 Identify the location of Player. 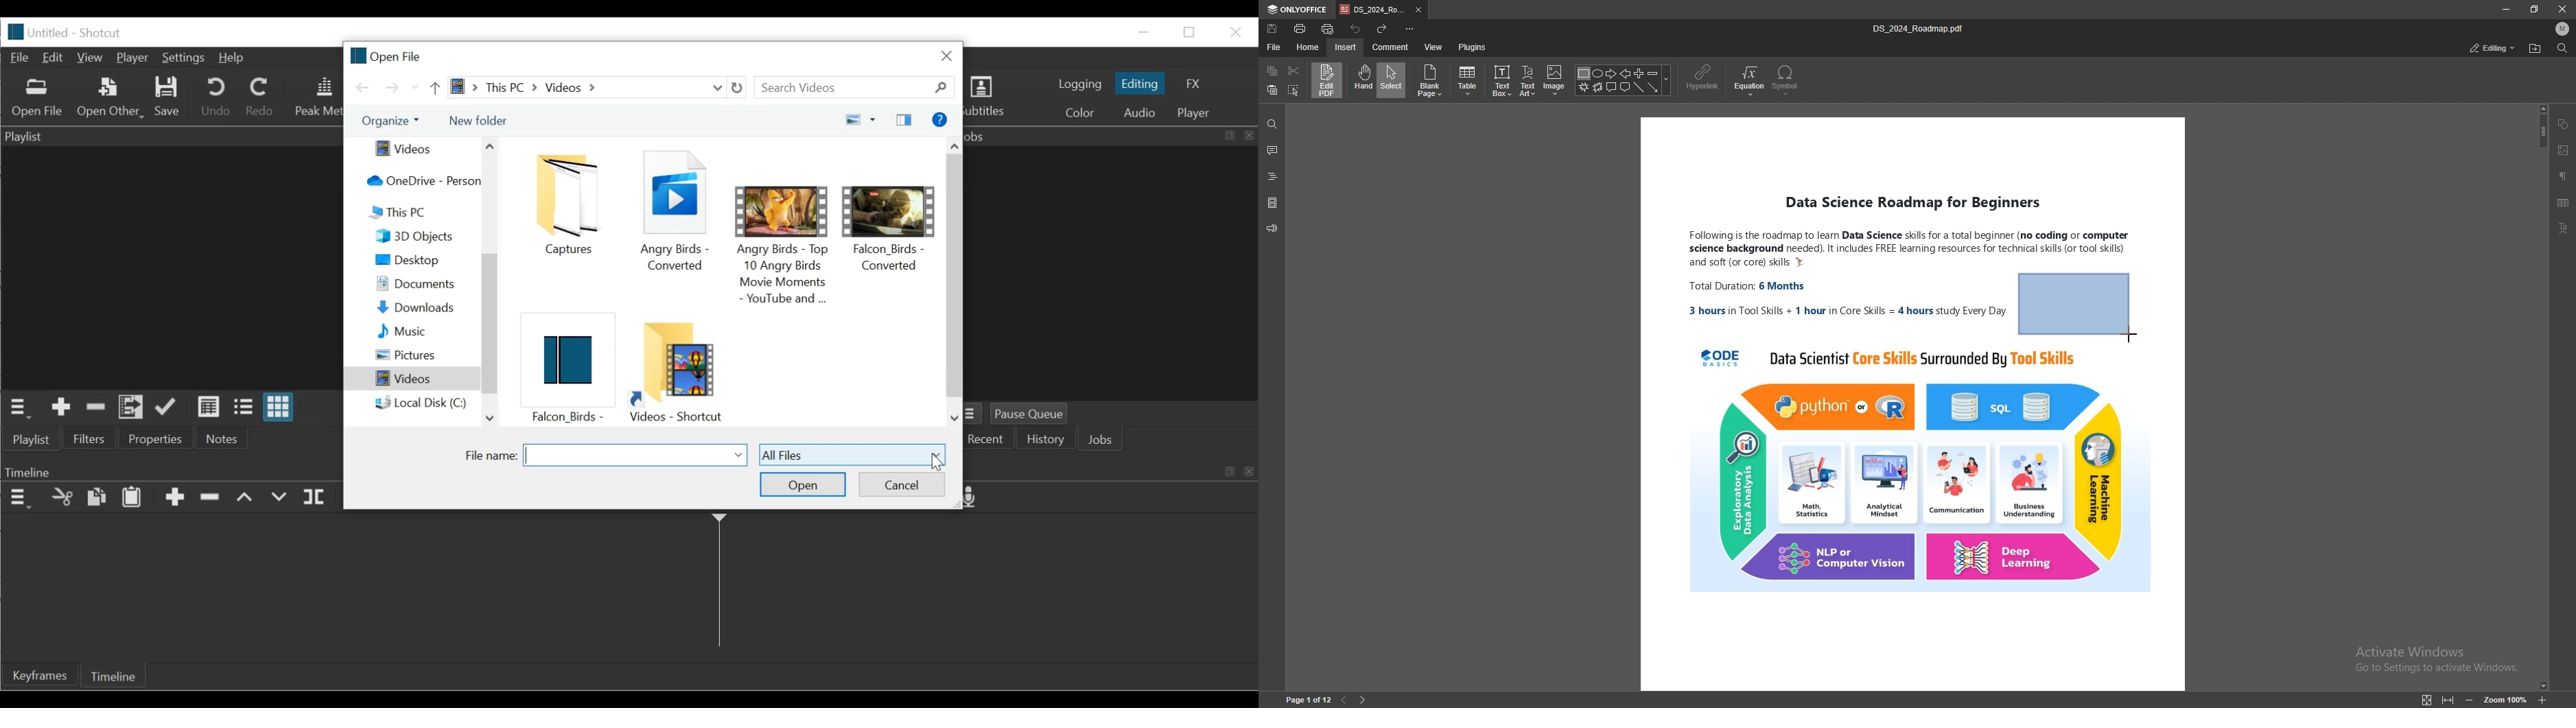
(132, 58).